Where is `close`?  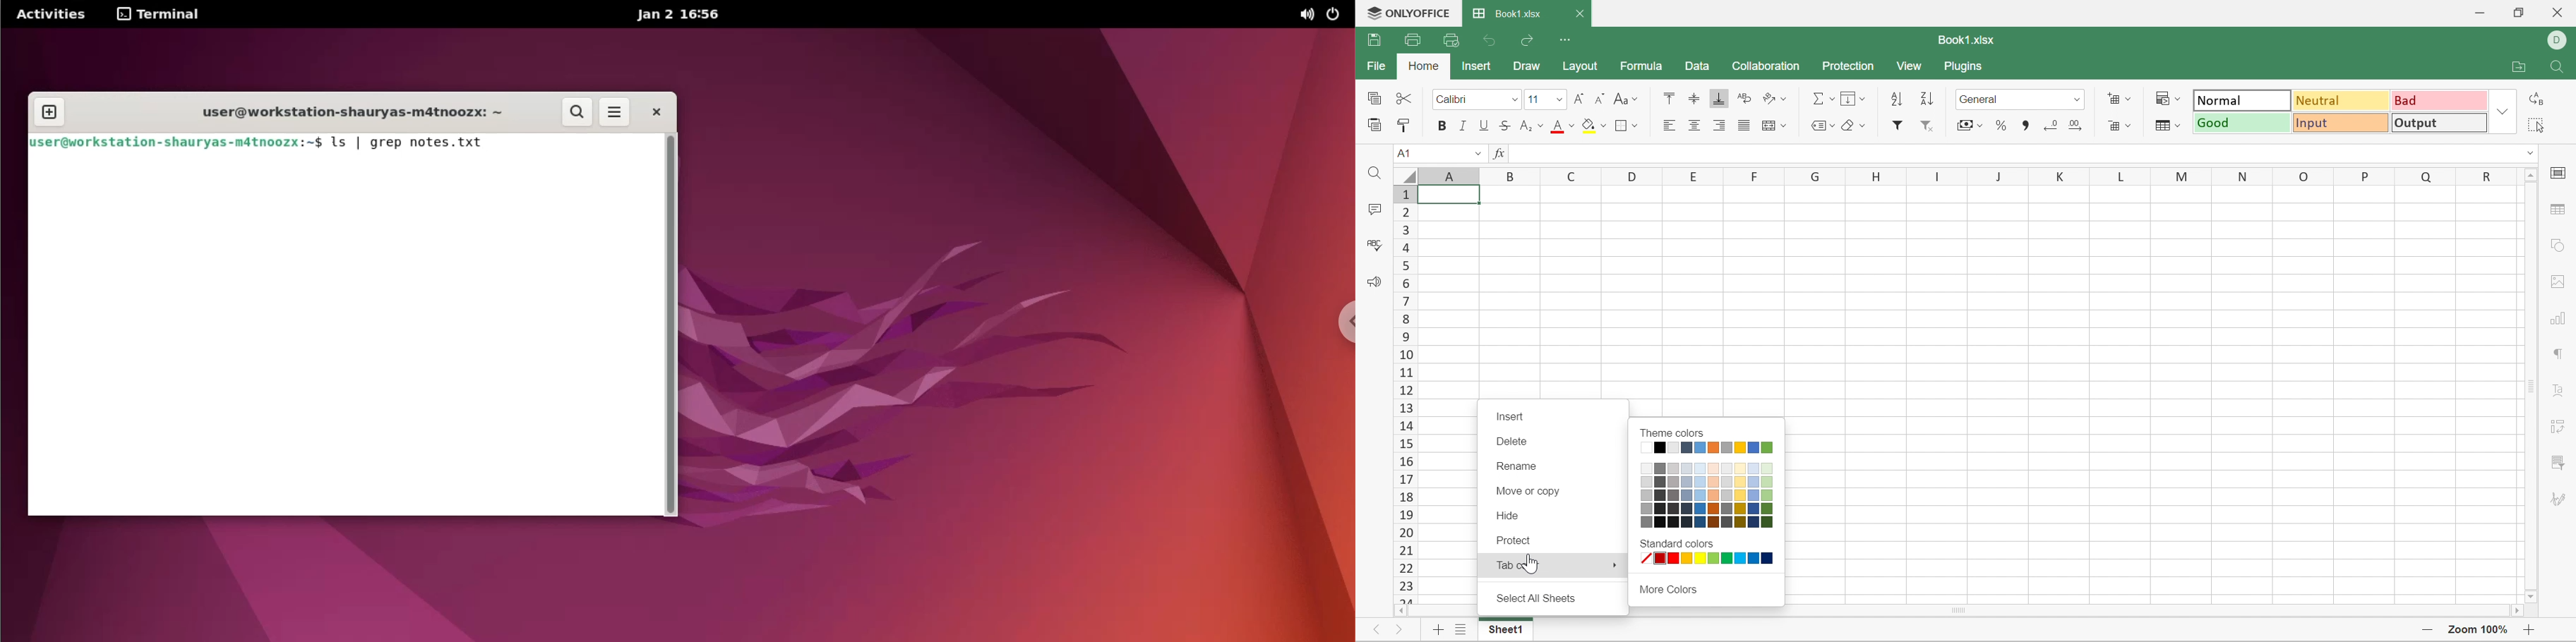
close is located at coordinates (651, 114).